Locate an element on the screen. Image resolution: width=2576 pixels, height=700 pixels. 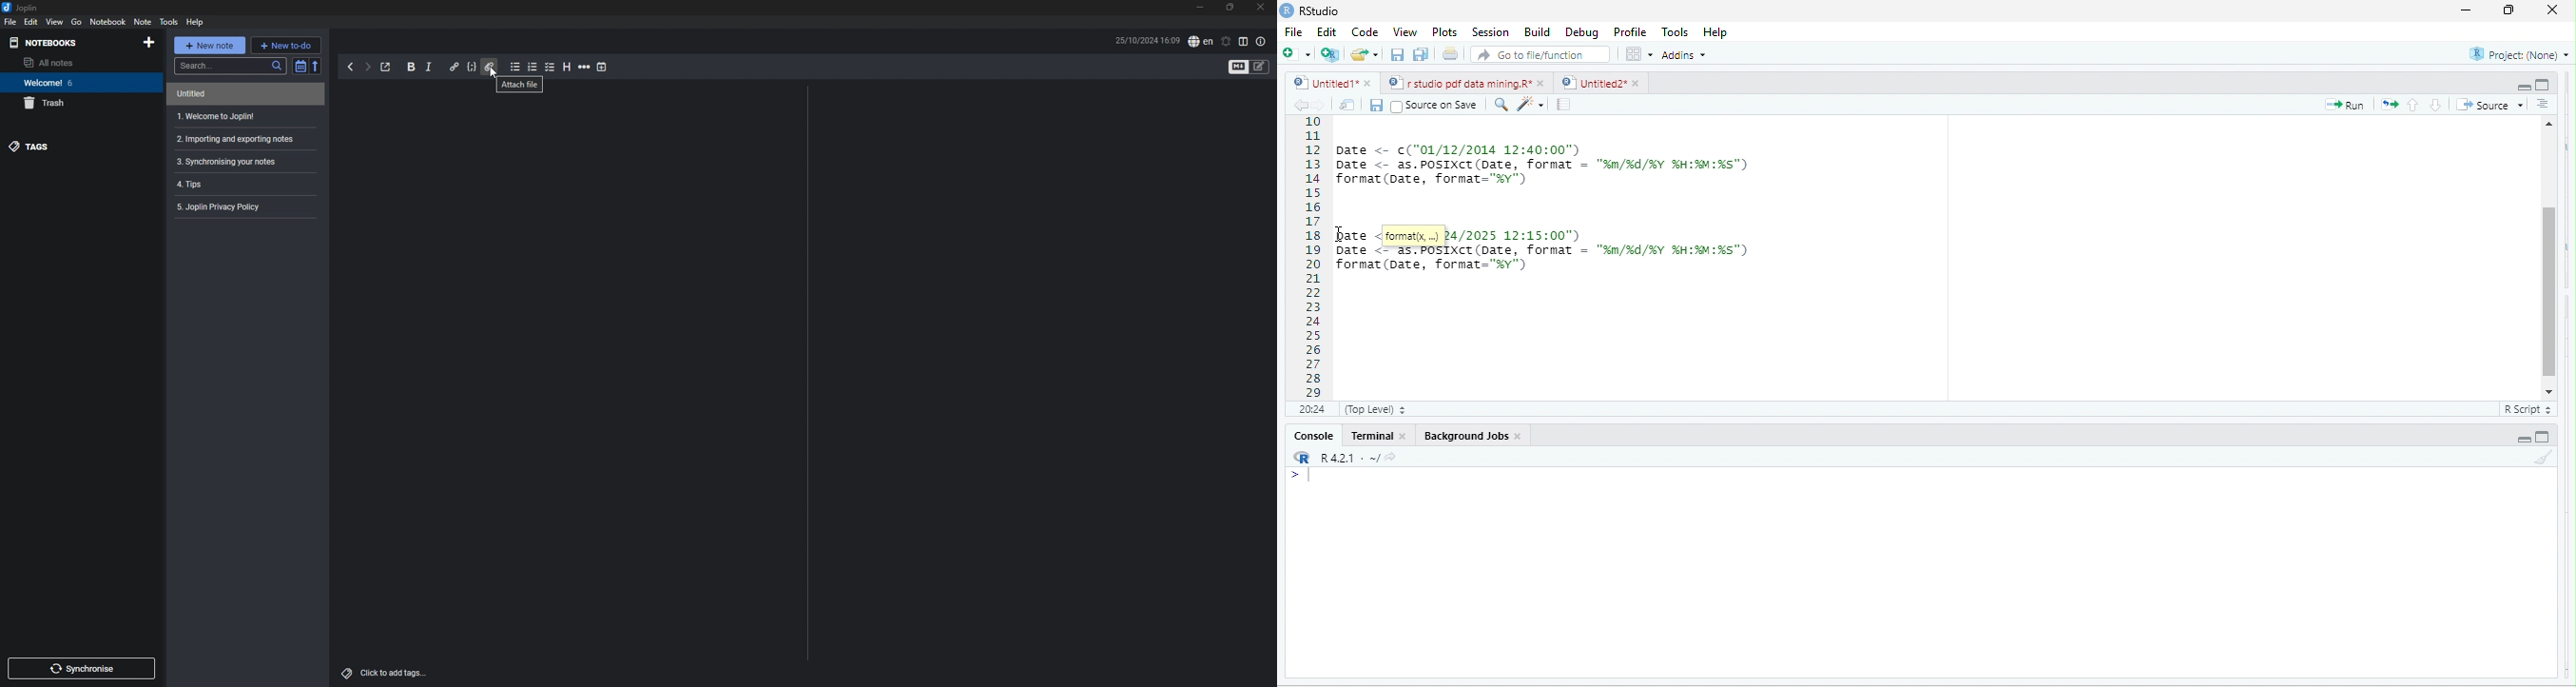
Cursor is located at coordinates (496, 75).